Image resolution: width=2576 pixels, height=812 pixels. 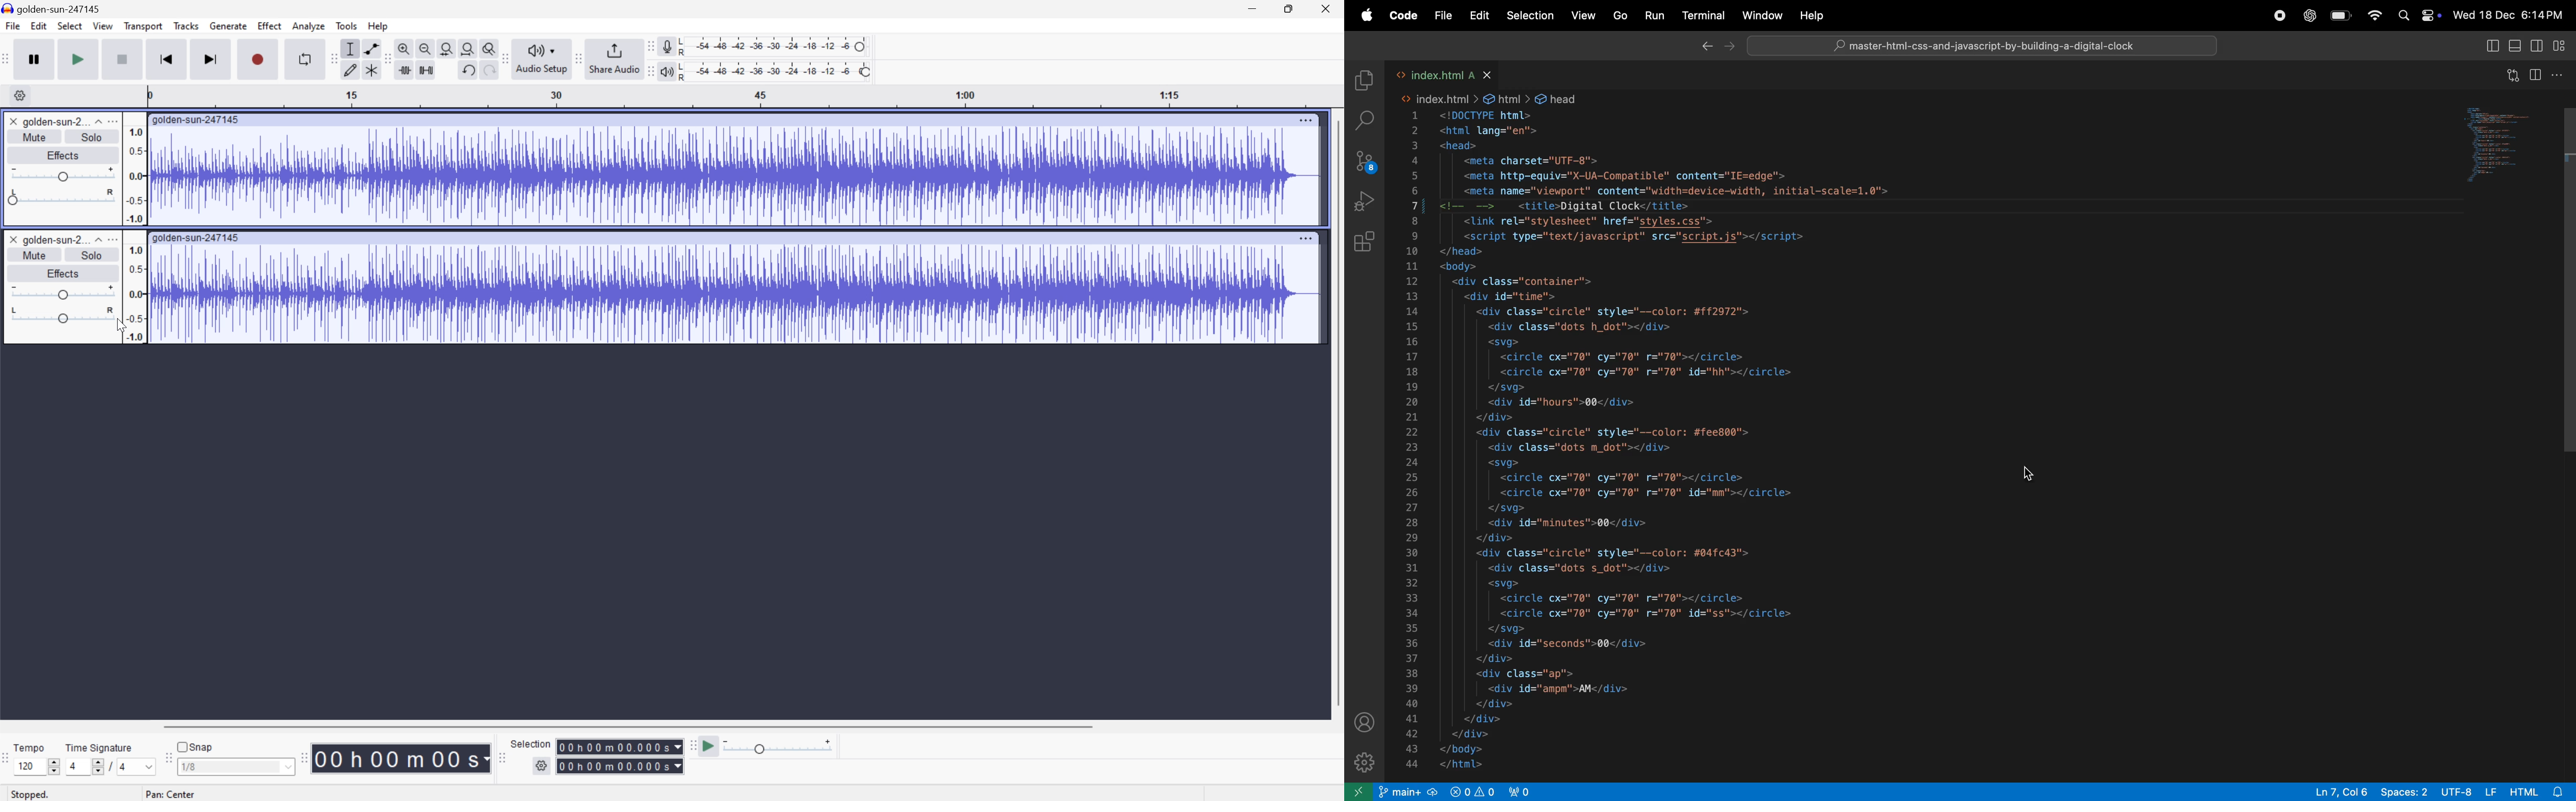 I want to click on golden-sun-247145, so click(x=197, y=235).